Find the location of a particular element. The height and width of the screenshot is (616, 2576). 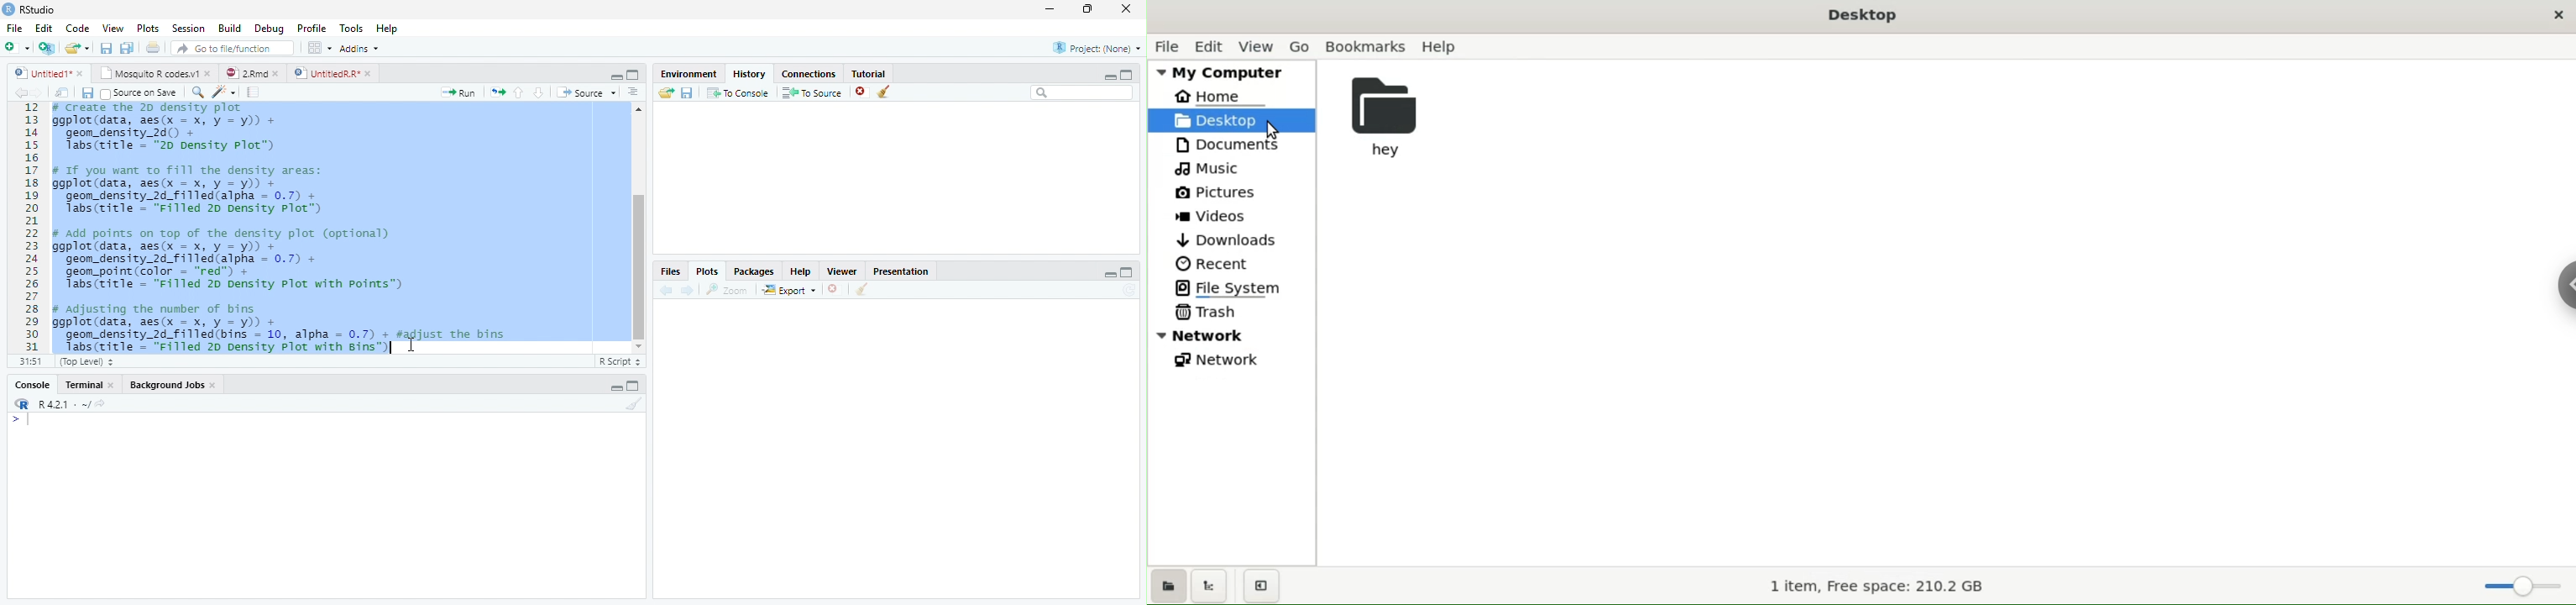

Debug is located at coordinates (270, 29).